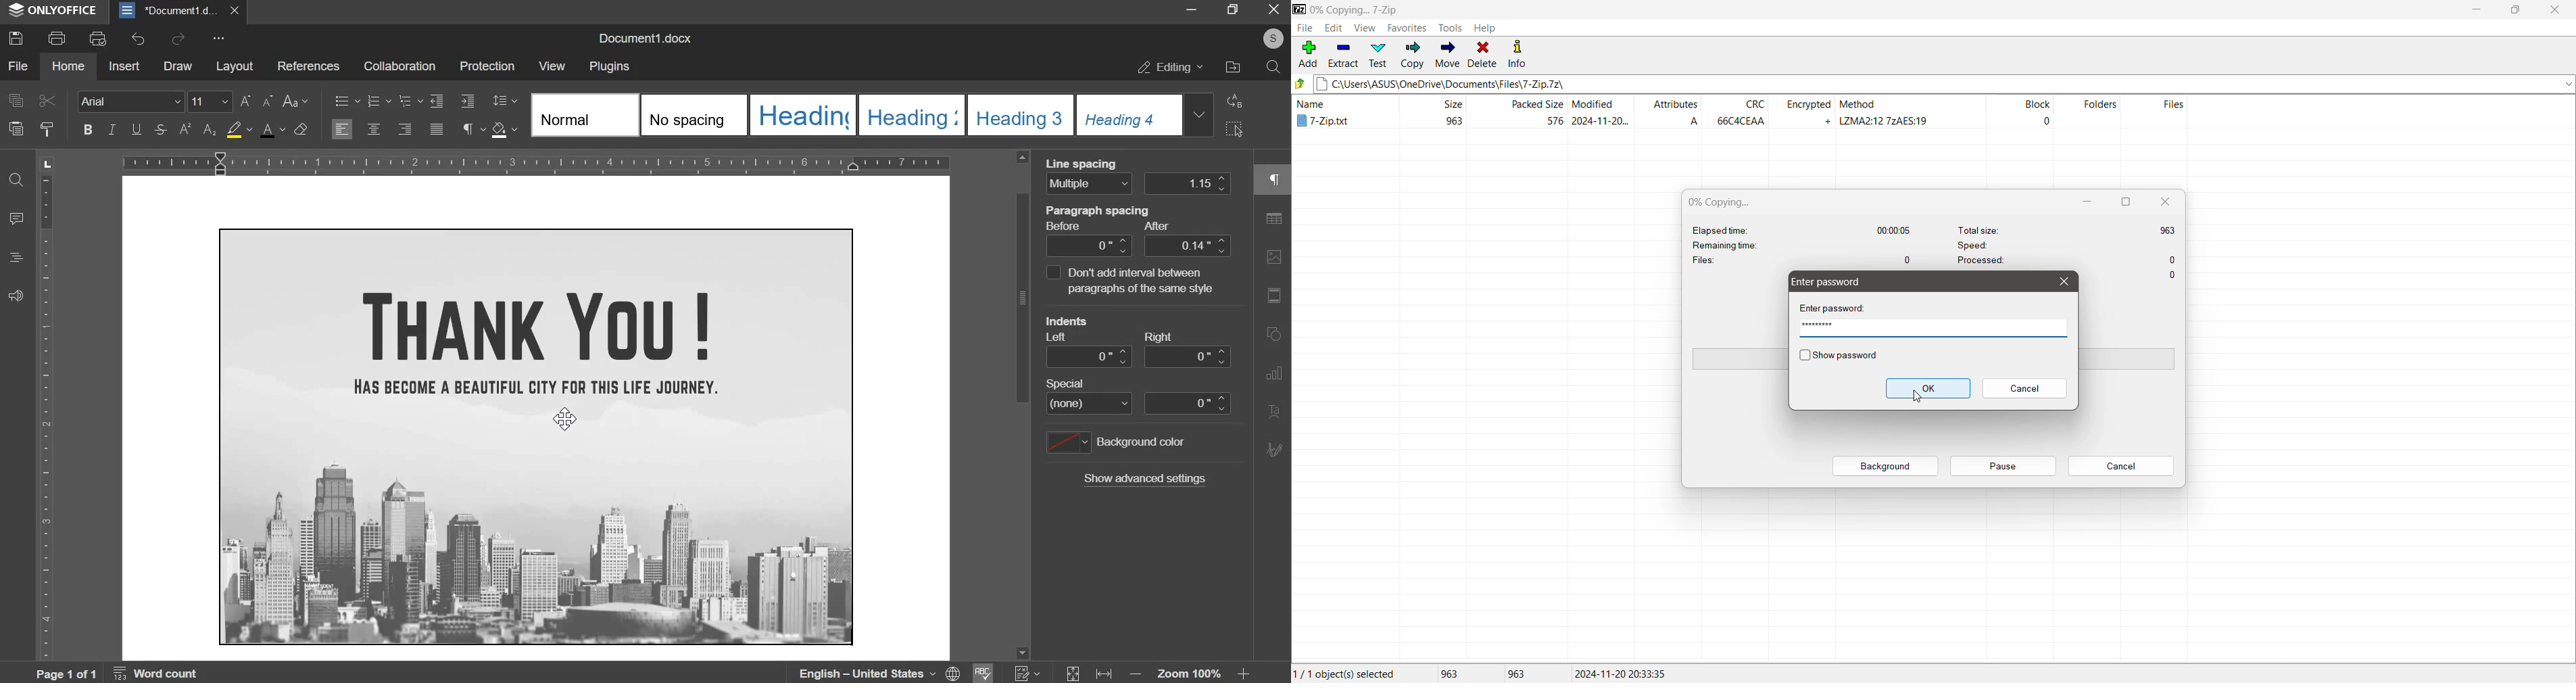 This screenshot has width=2576, height=700. I want to click on Heading 3, so click(910, 115).